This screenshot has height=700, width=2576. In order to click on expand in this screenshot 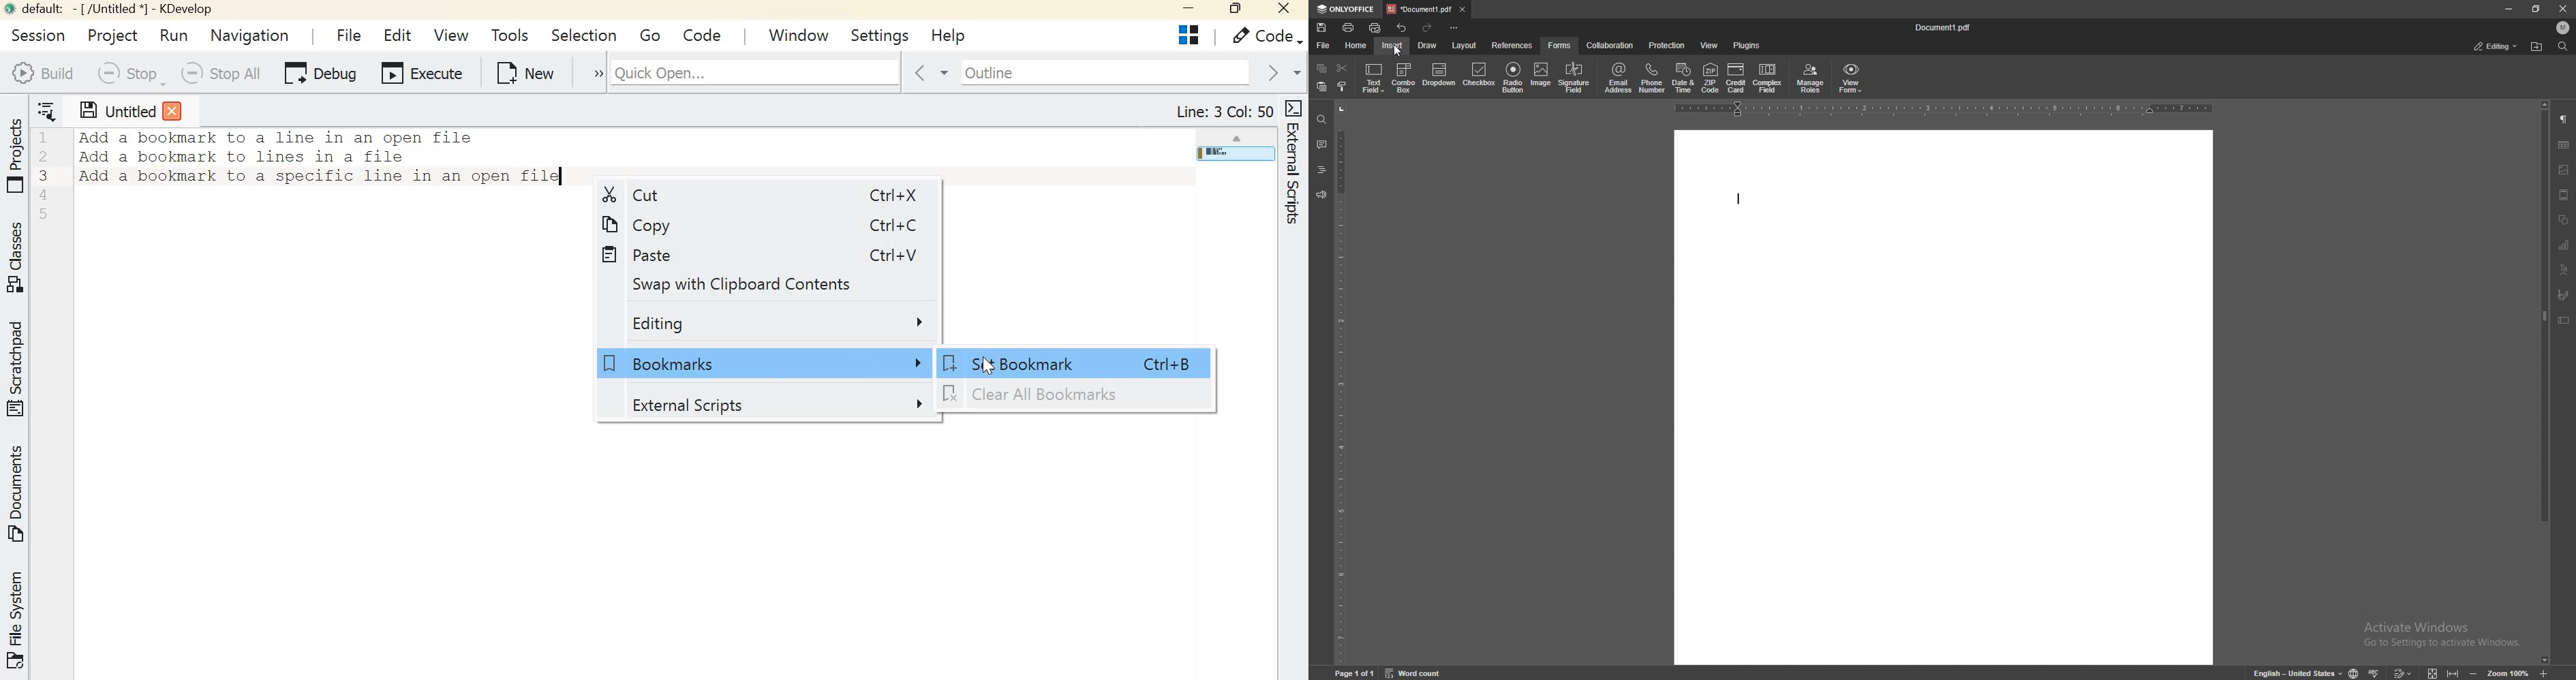, I will do `click(591, 72)`.